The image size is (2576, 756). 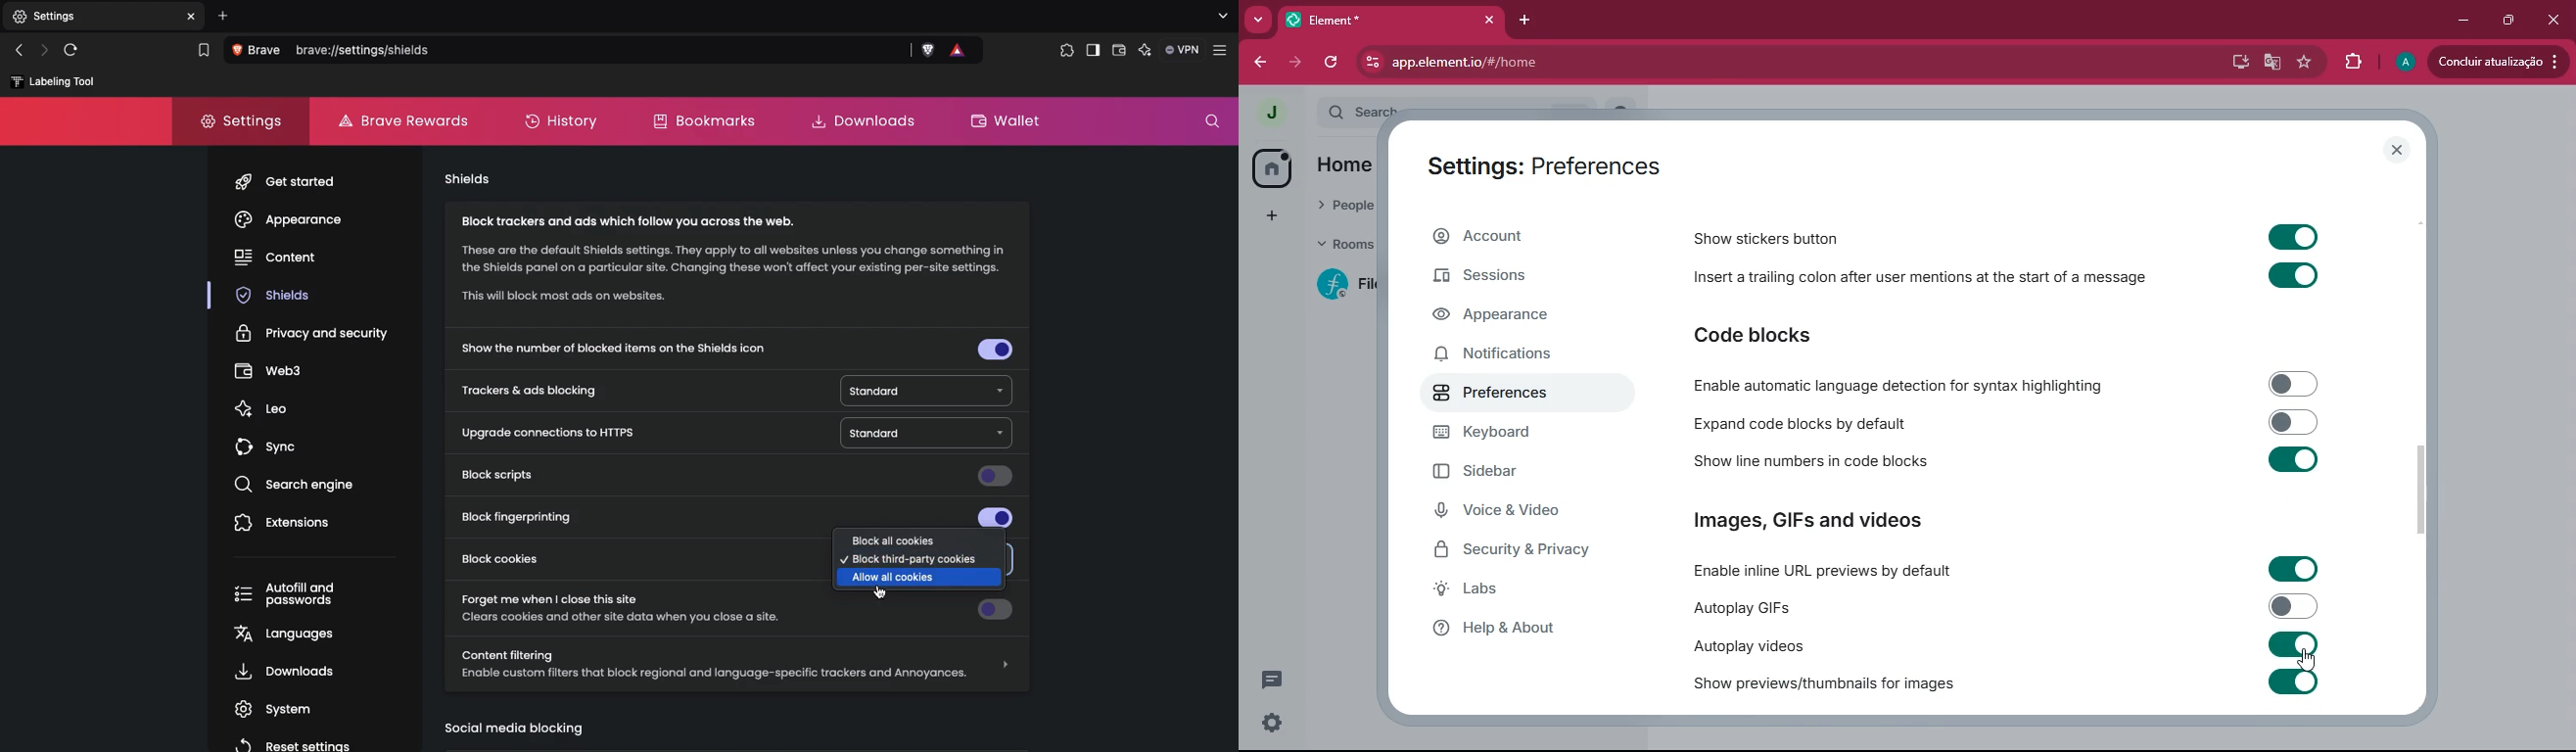 I want to click on labs, so click(x=1521, y=593).